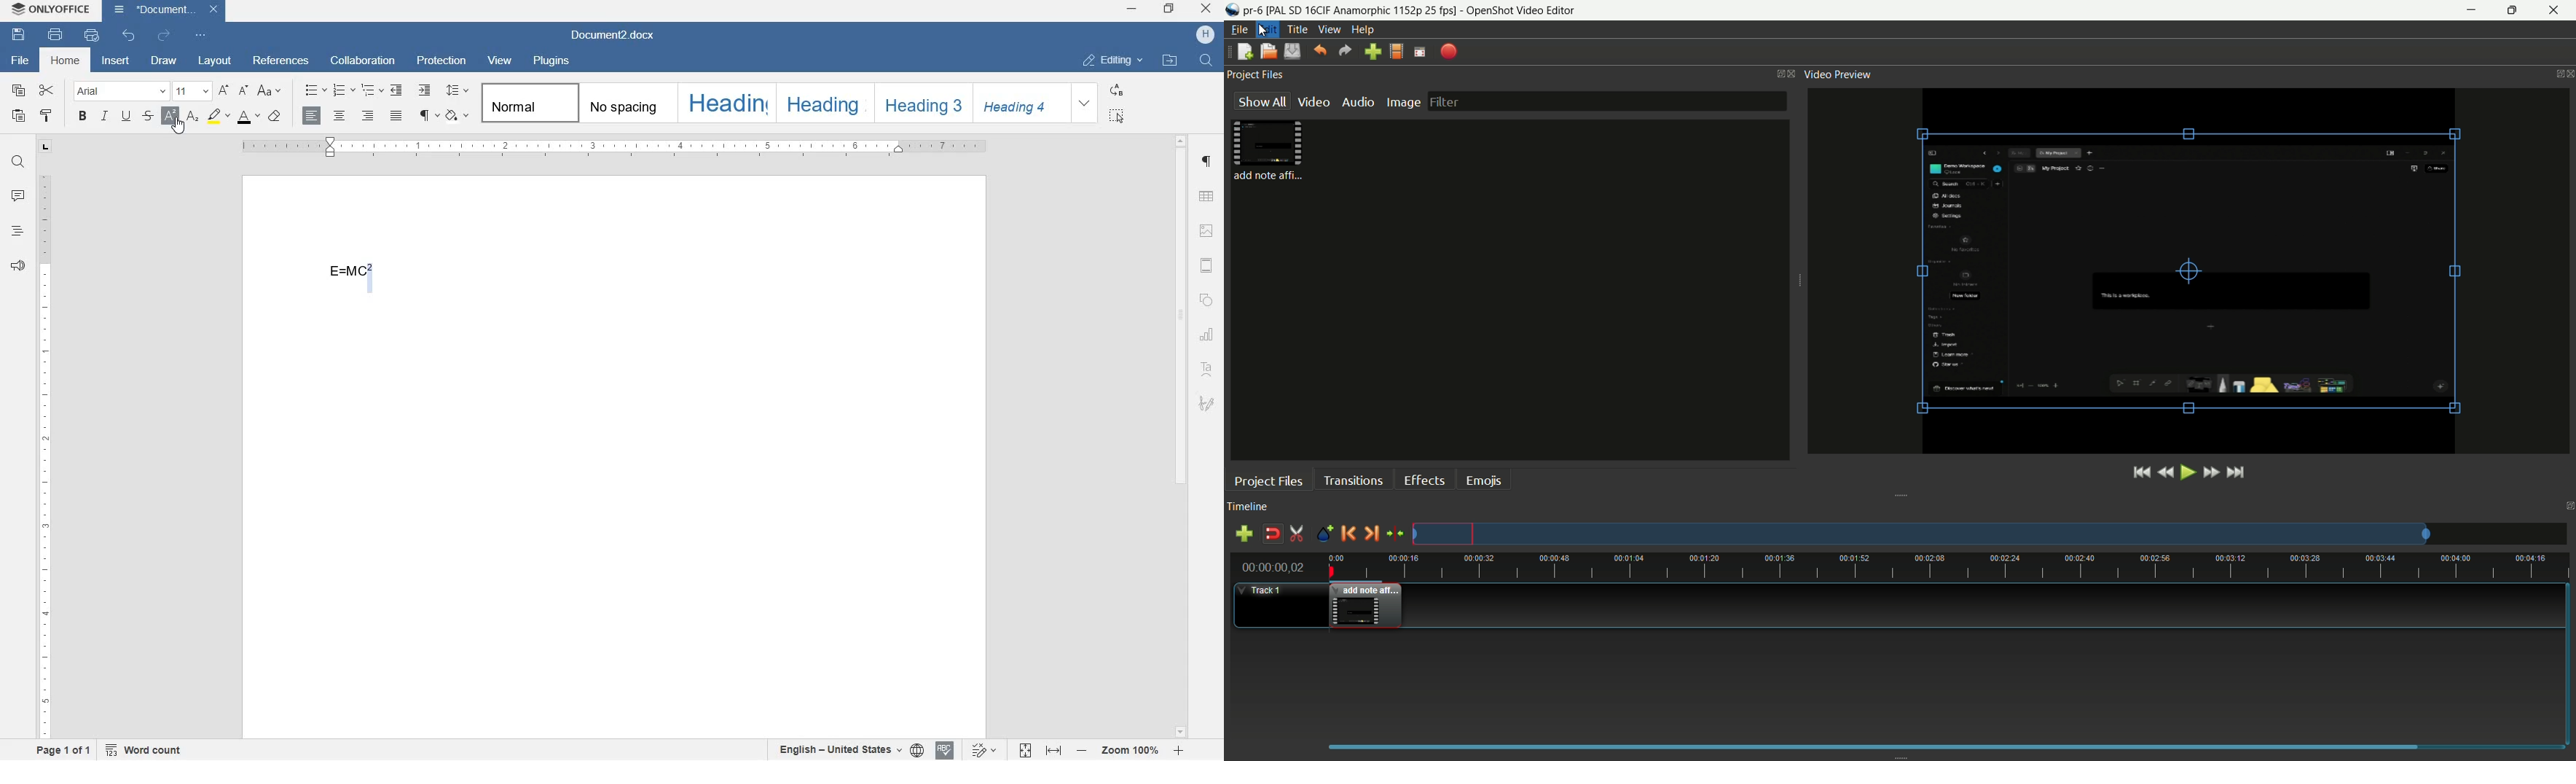 The height and width of the screenshot is (784, 2576). Describe the element at coordinates (1268, 480) in the screenshot. I see `project files` at that location.